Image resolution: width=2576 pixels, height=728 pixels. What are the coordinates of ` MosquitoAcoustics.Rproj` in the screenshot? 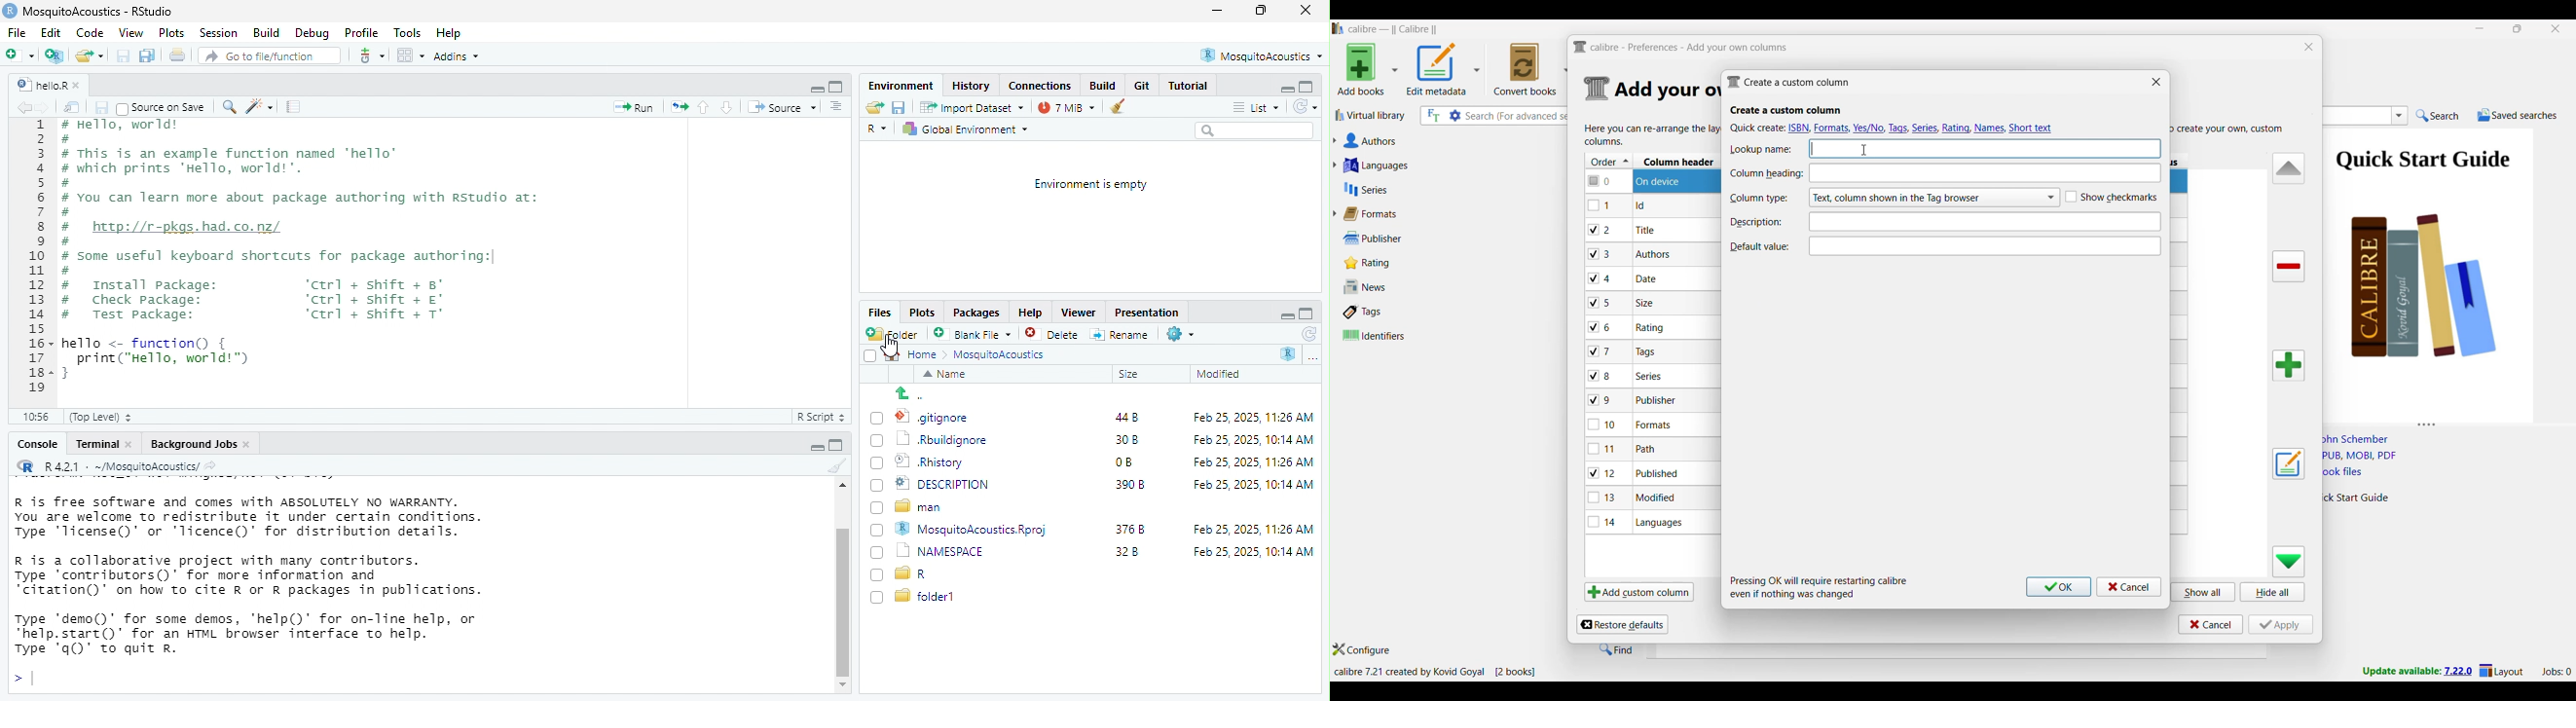 It's located at (978, 529).